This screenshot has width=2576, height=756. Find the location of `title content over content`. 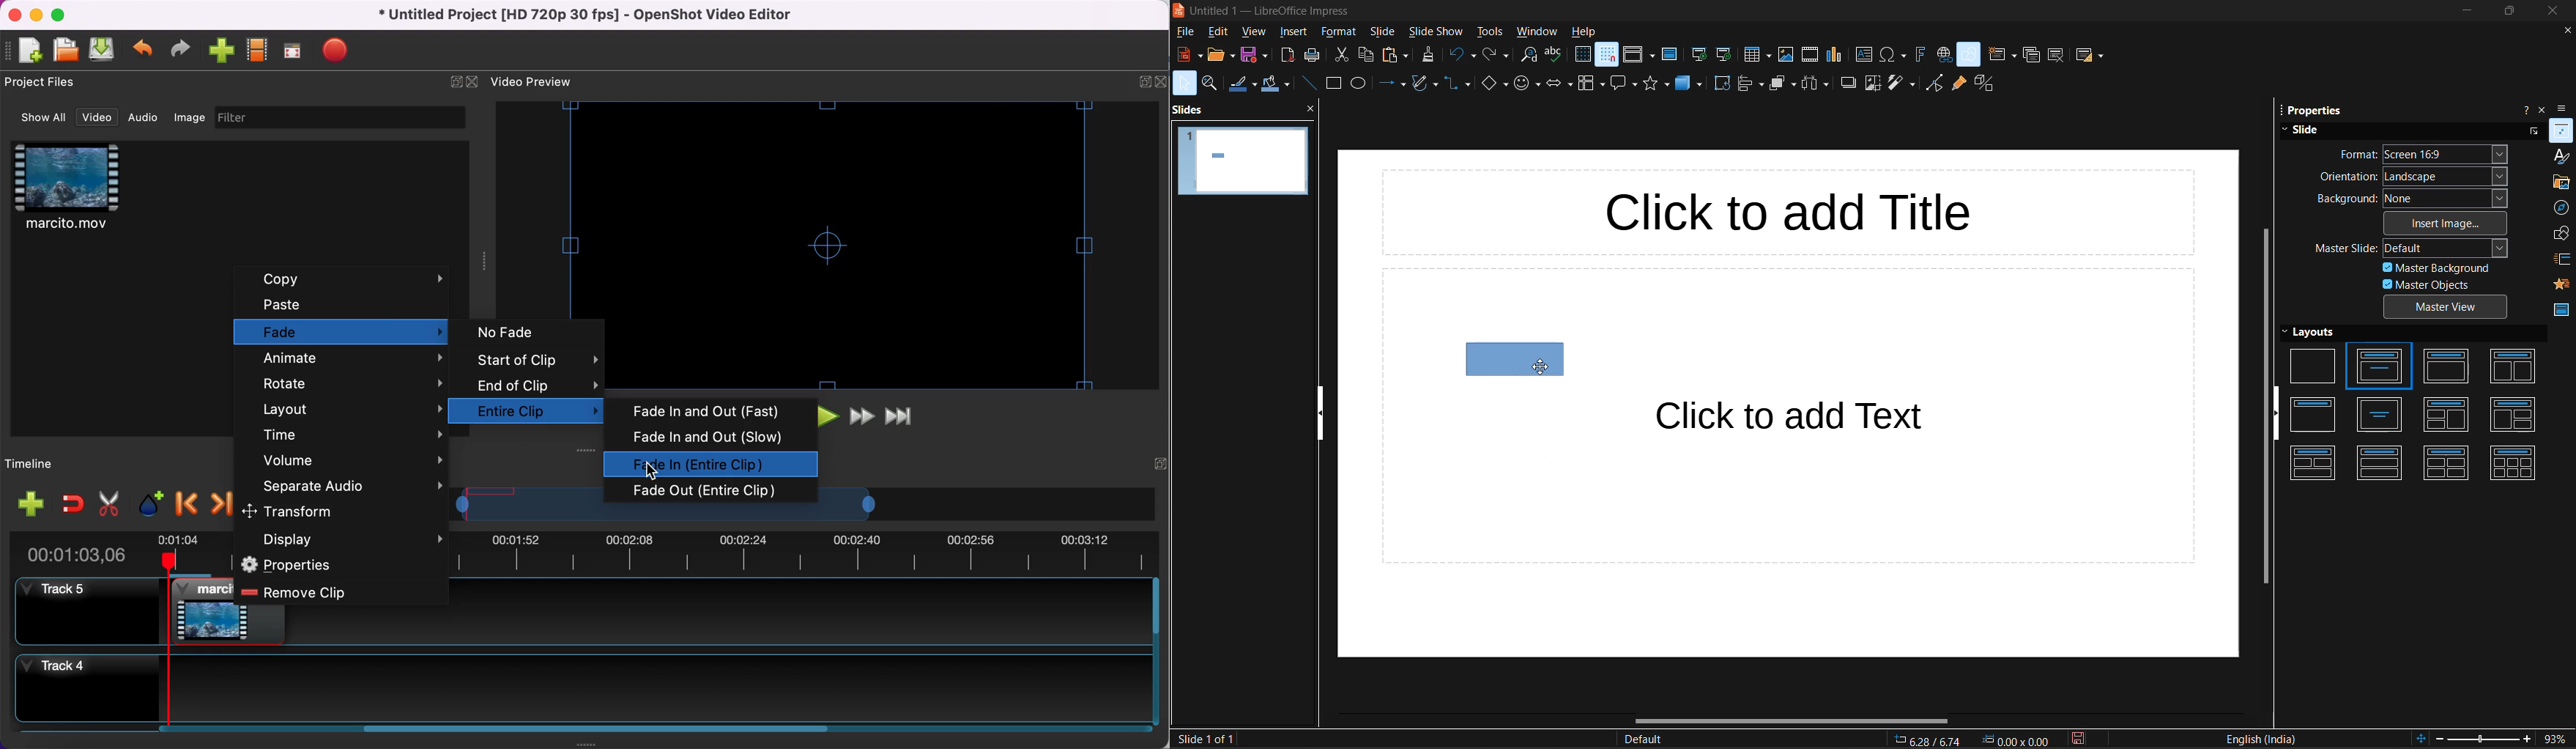

title content over content is located at coordinates (2379, 465).